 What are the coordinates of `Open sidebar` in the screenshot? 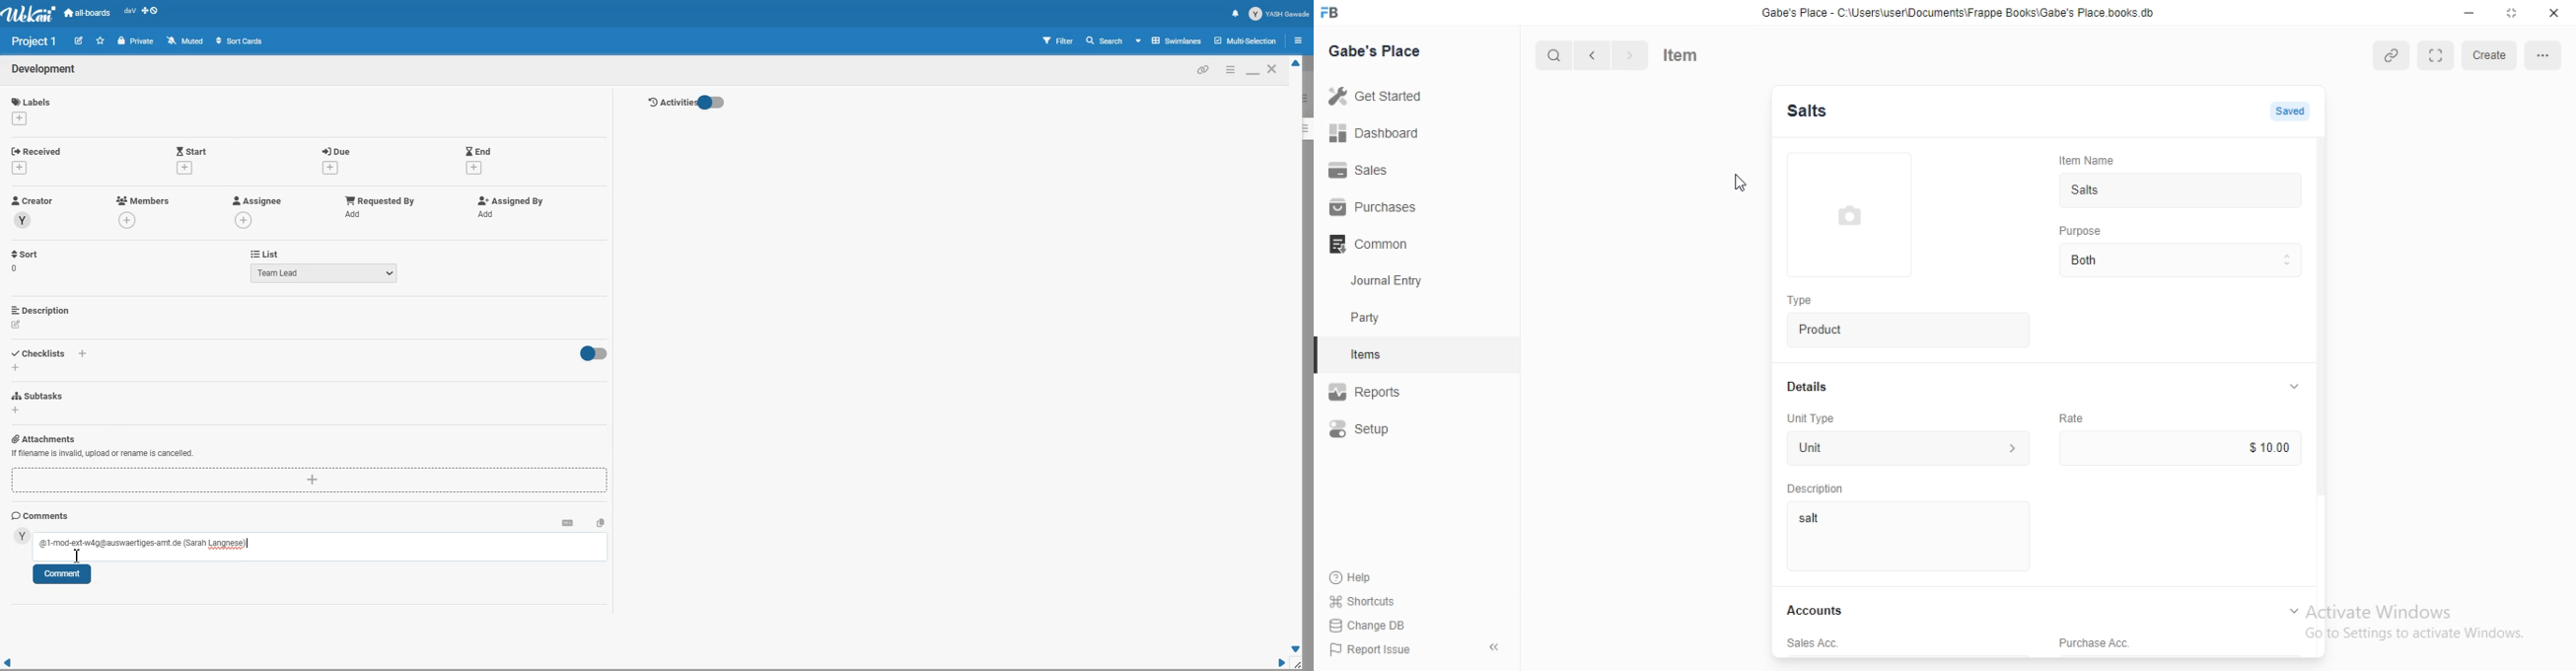 It's located at (1301, 40).